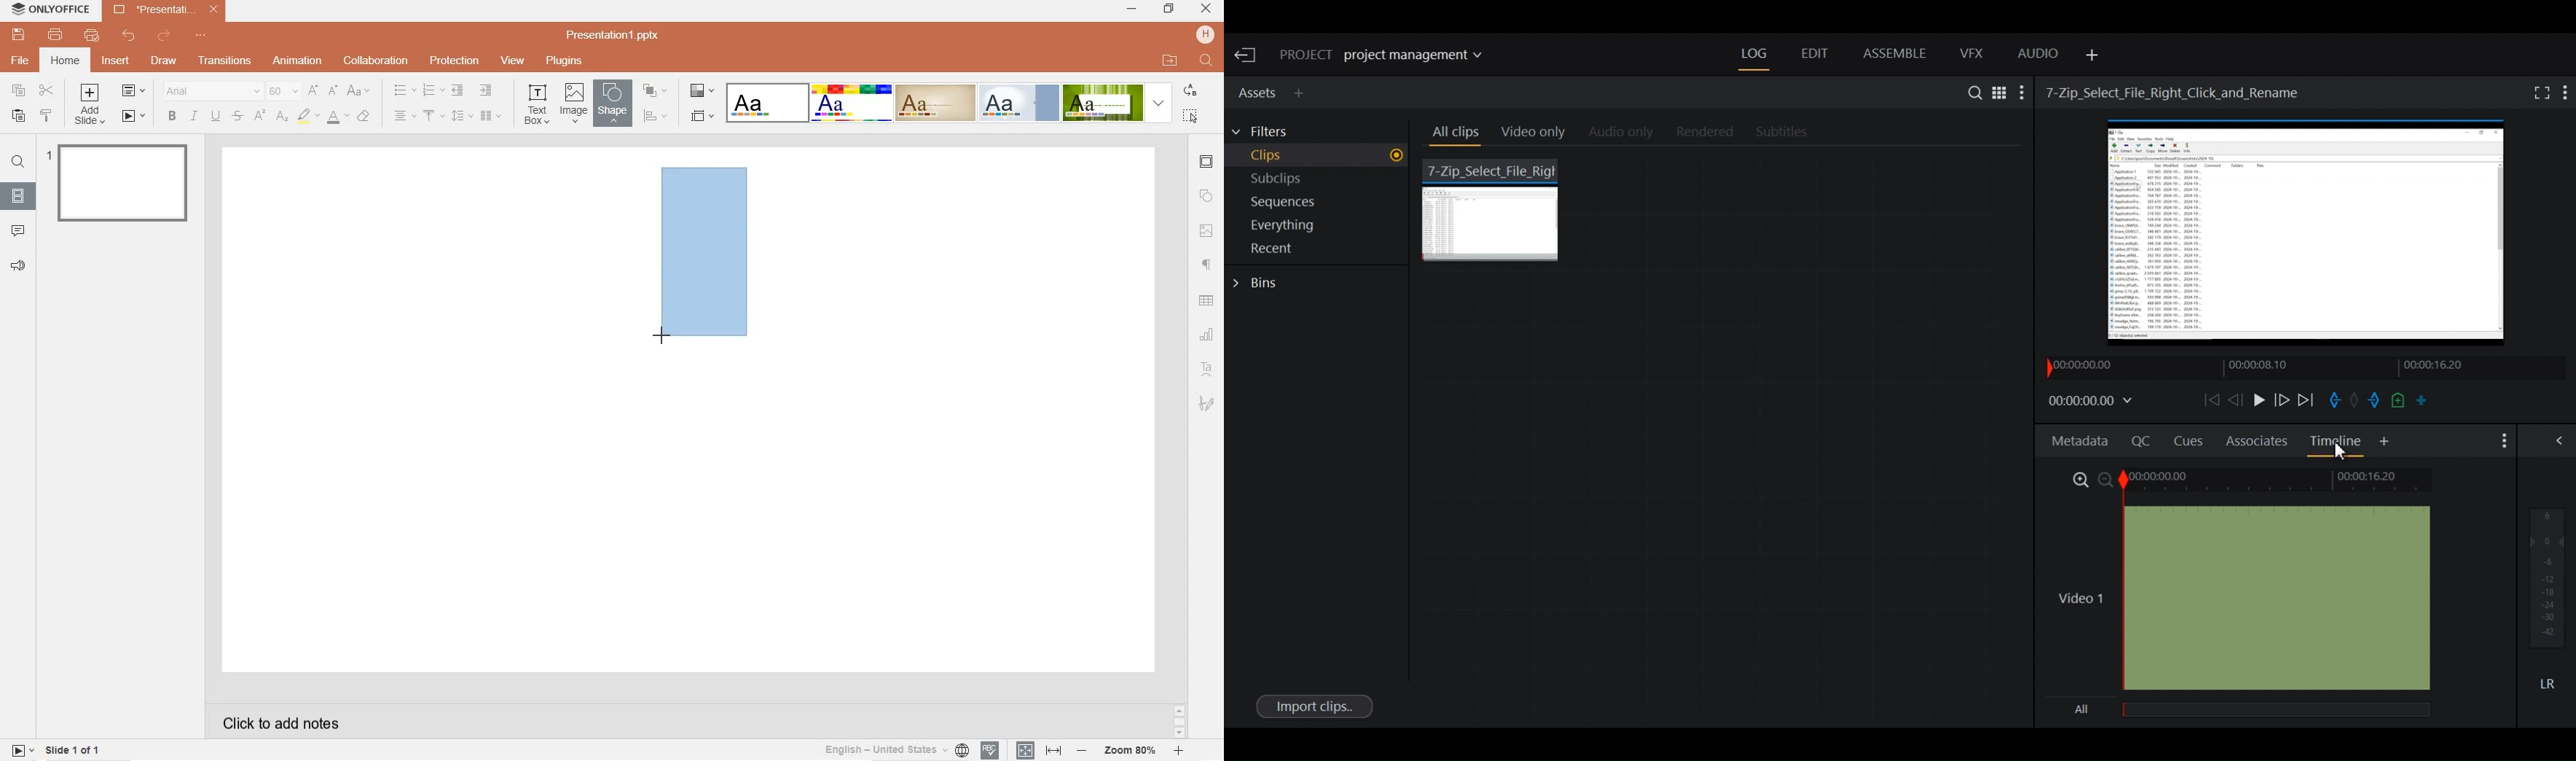 Image resolution: width=2576 pixels, height=784 pixels. Describe the element at coordinates (1131, 752) in the screenshot. I see `Zoom 80%` at that location.